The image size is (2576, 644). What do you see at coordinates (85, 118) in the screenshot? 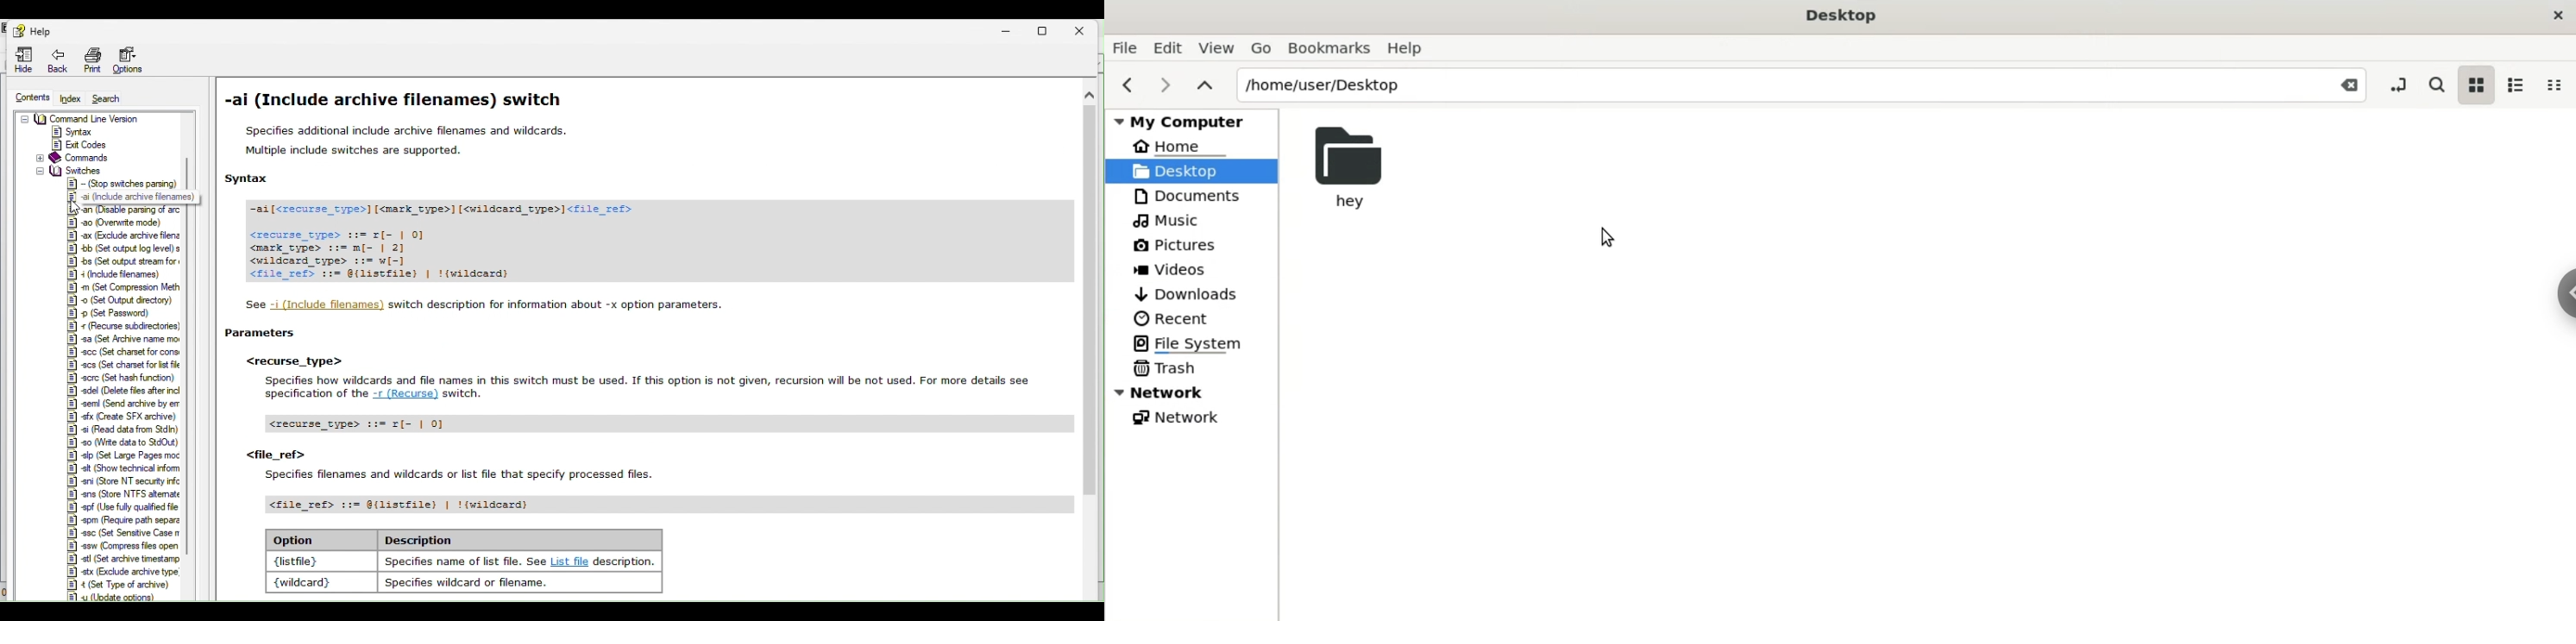
I see `Command Line Version` at bounding box center [85, 118].